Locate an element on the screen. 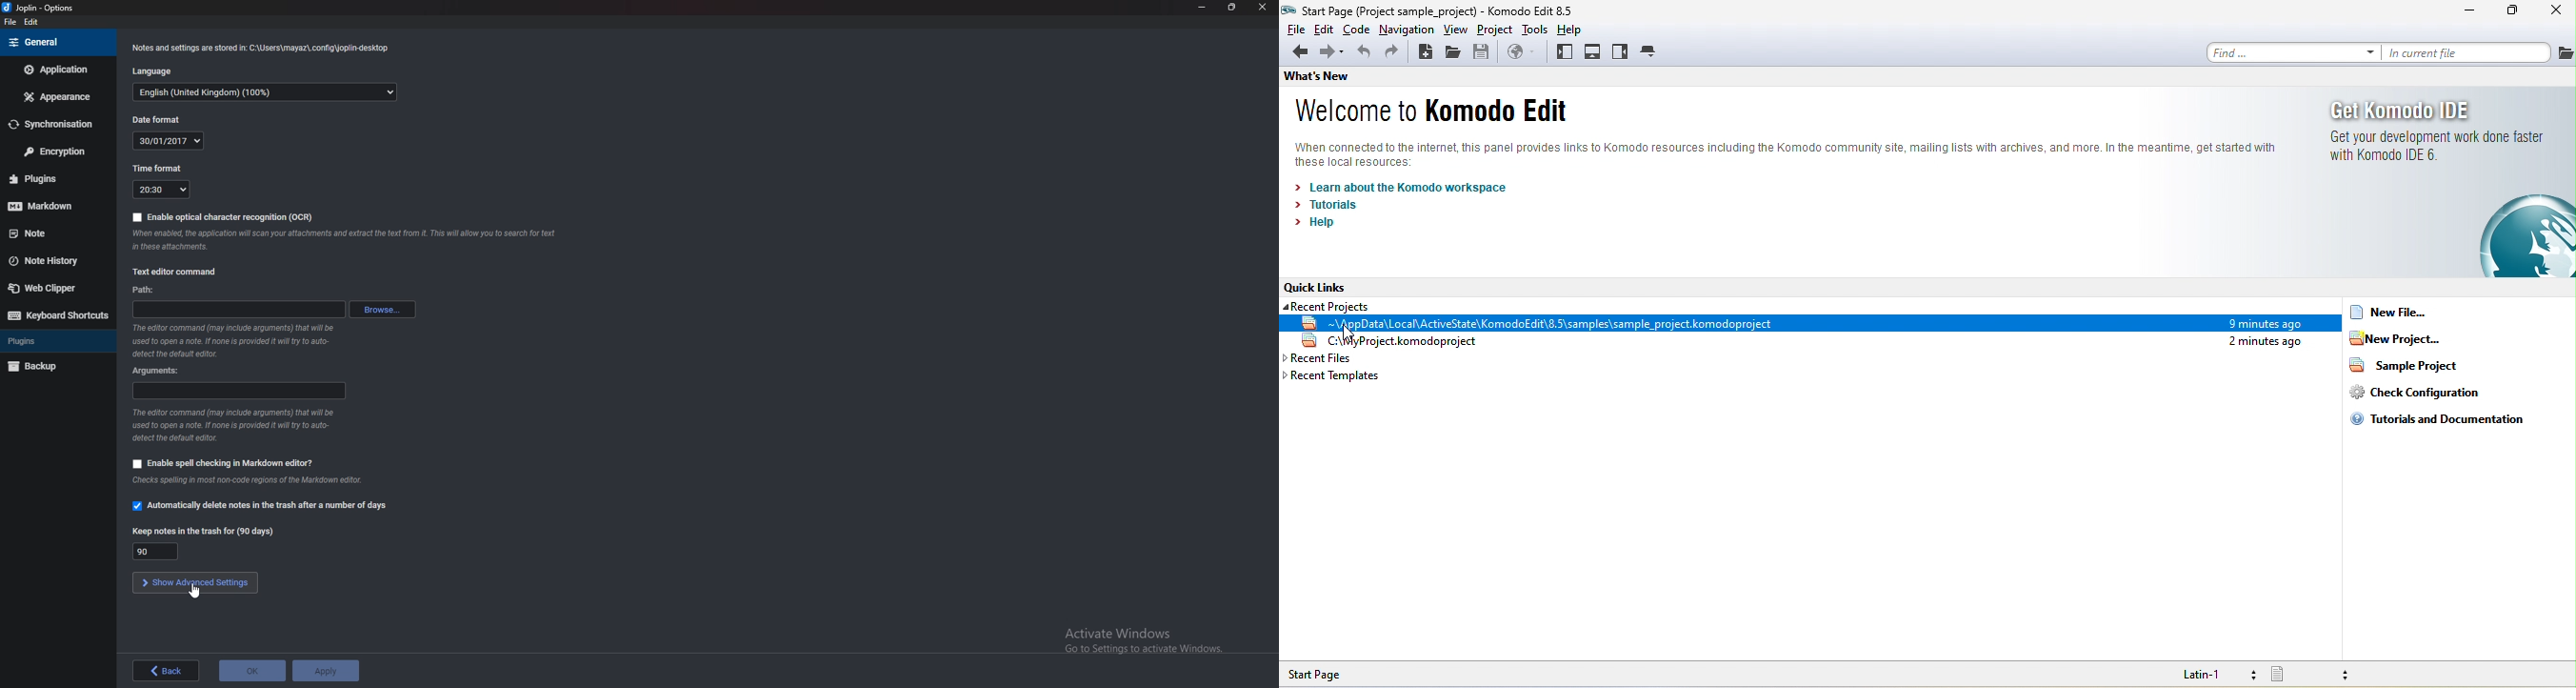  Back up is located at coordinates (54, 367).